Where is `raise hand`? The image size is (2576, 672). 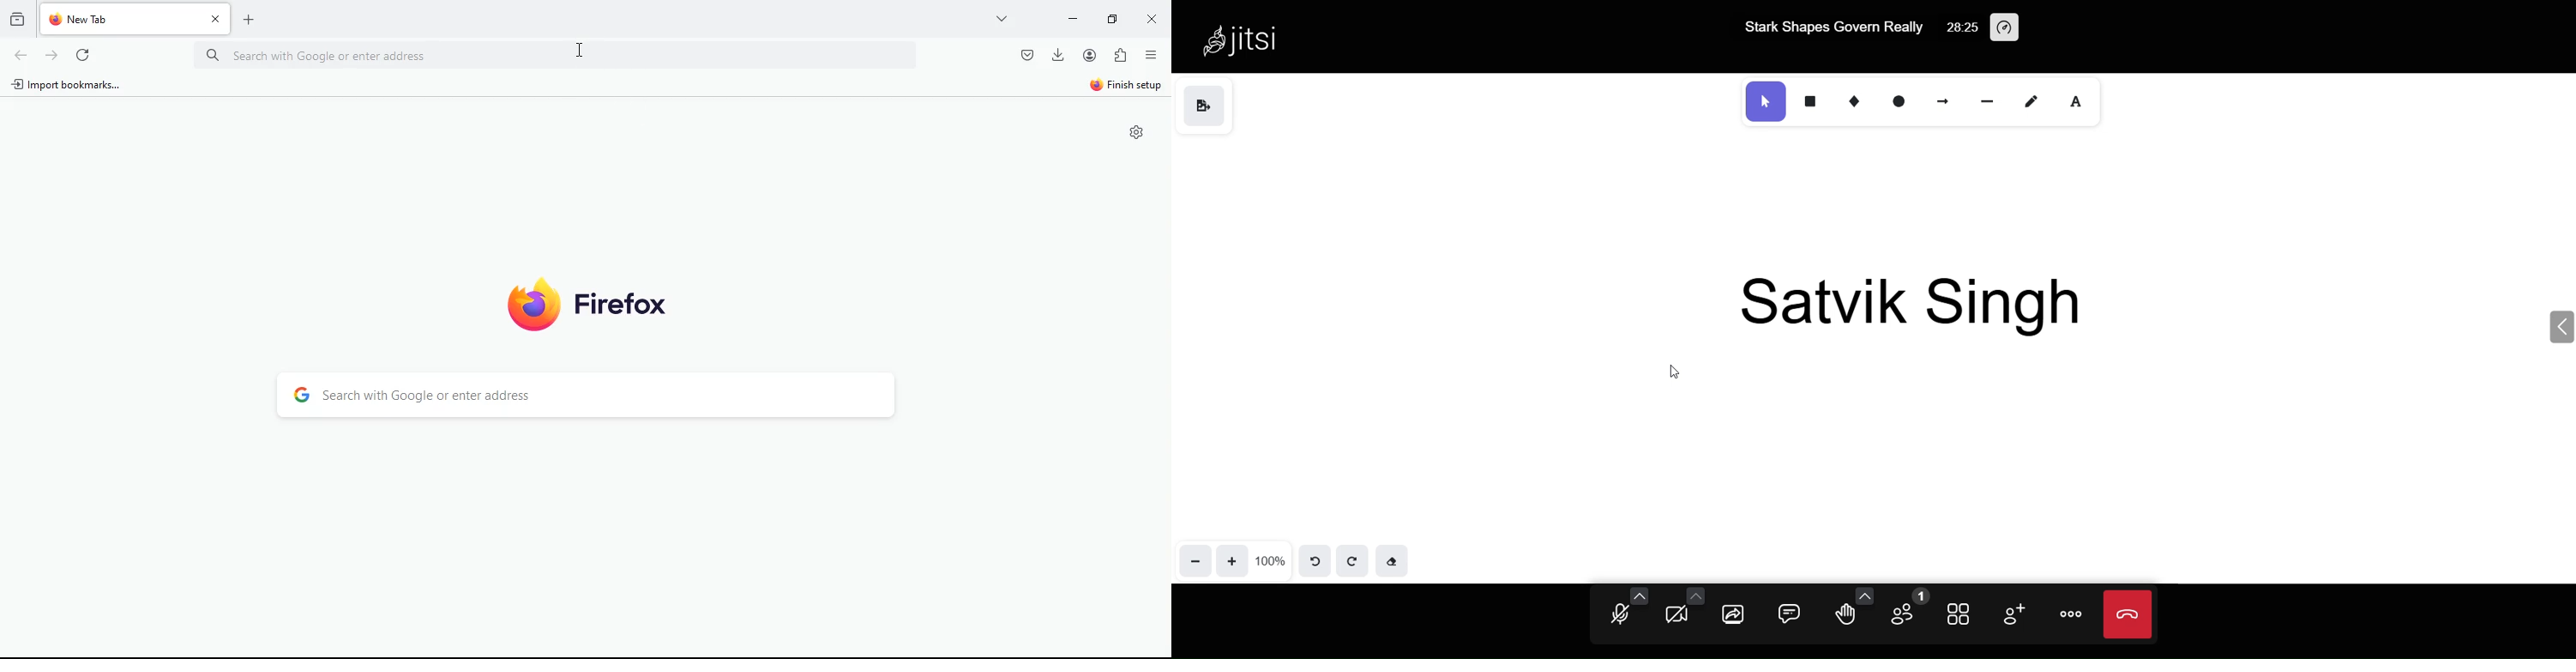
raise hand is located at coordinates (1846, 618).